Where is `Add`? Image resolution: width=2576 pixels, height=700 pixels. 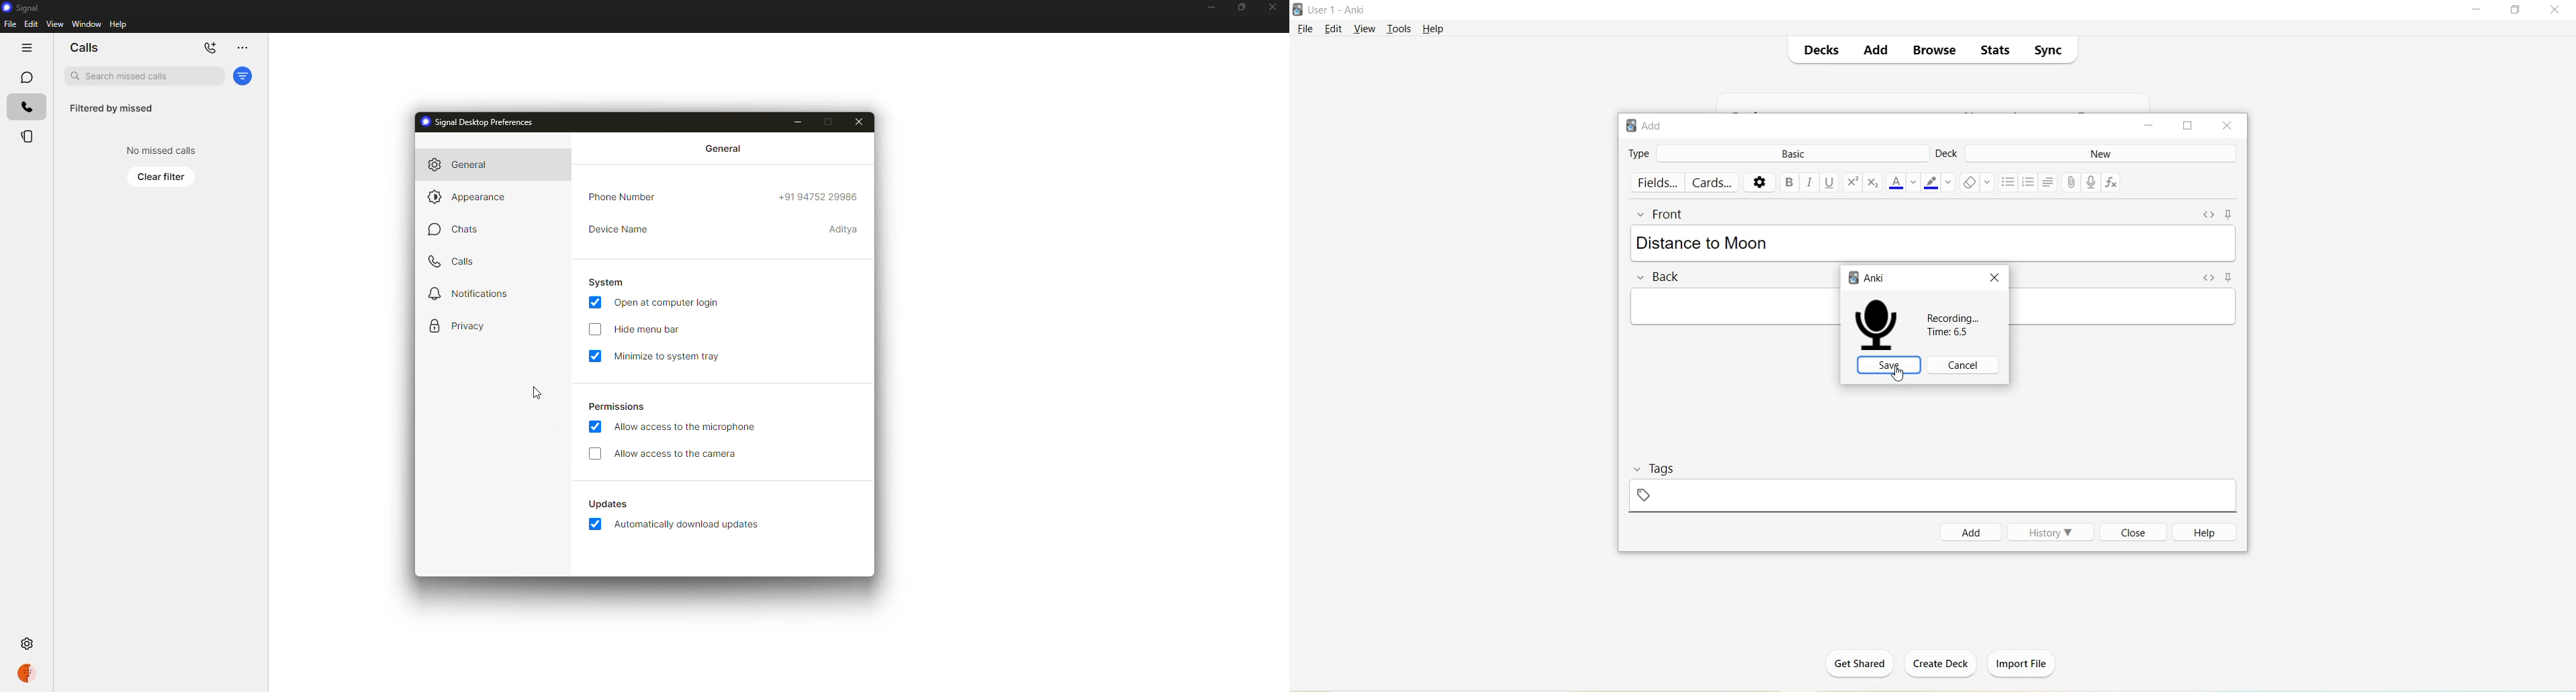 Add is located at coordinates (1874, 51).